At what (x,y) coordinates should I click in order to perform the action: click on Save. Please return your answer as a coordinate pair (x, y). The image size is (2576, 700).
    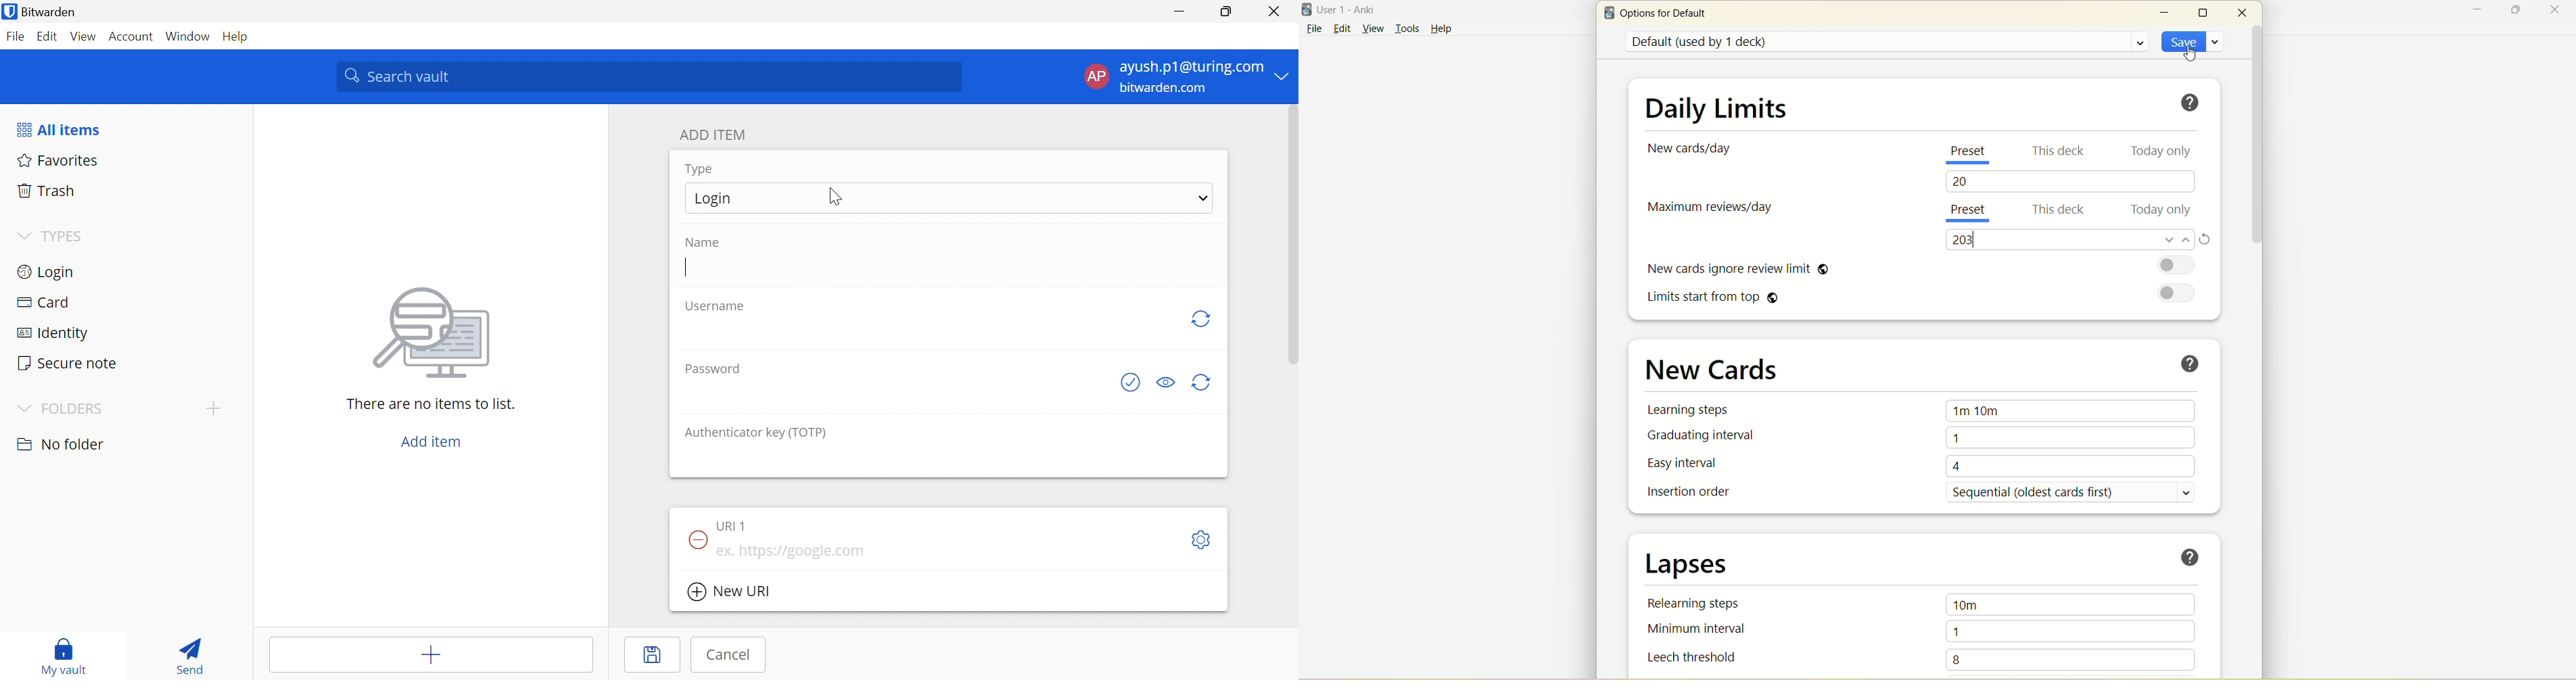
    Looking at the image, I should click on (651, 655).